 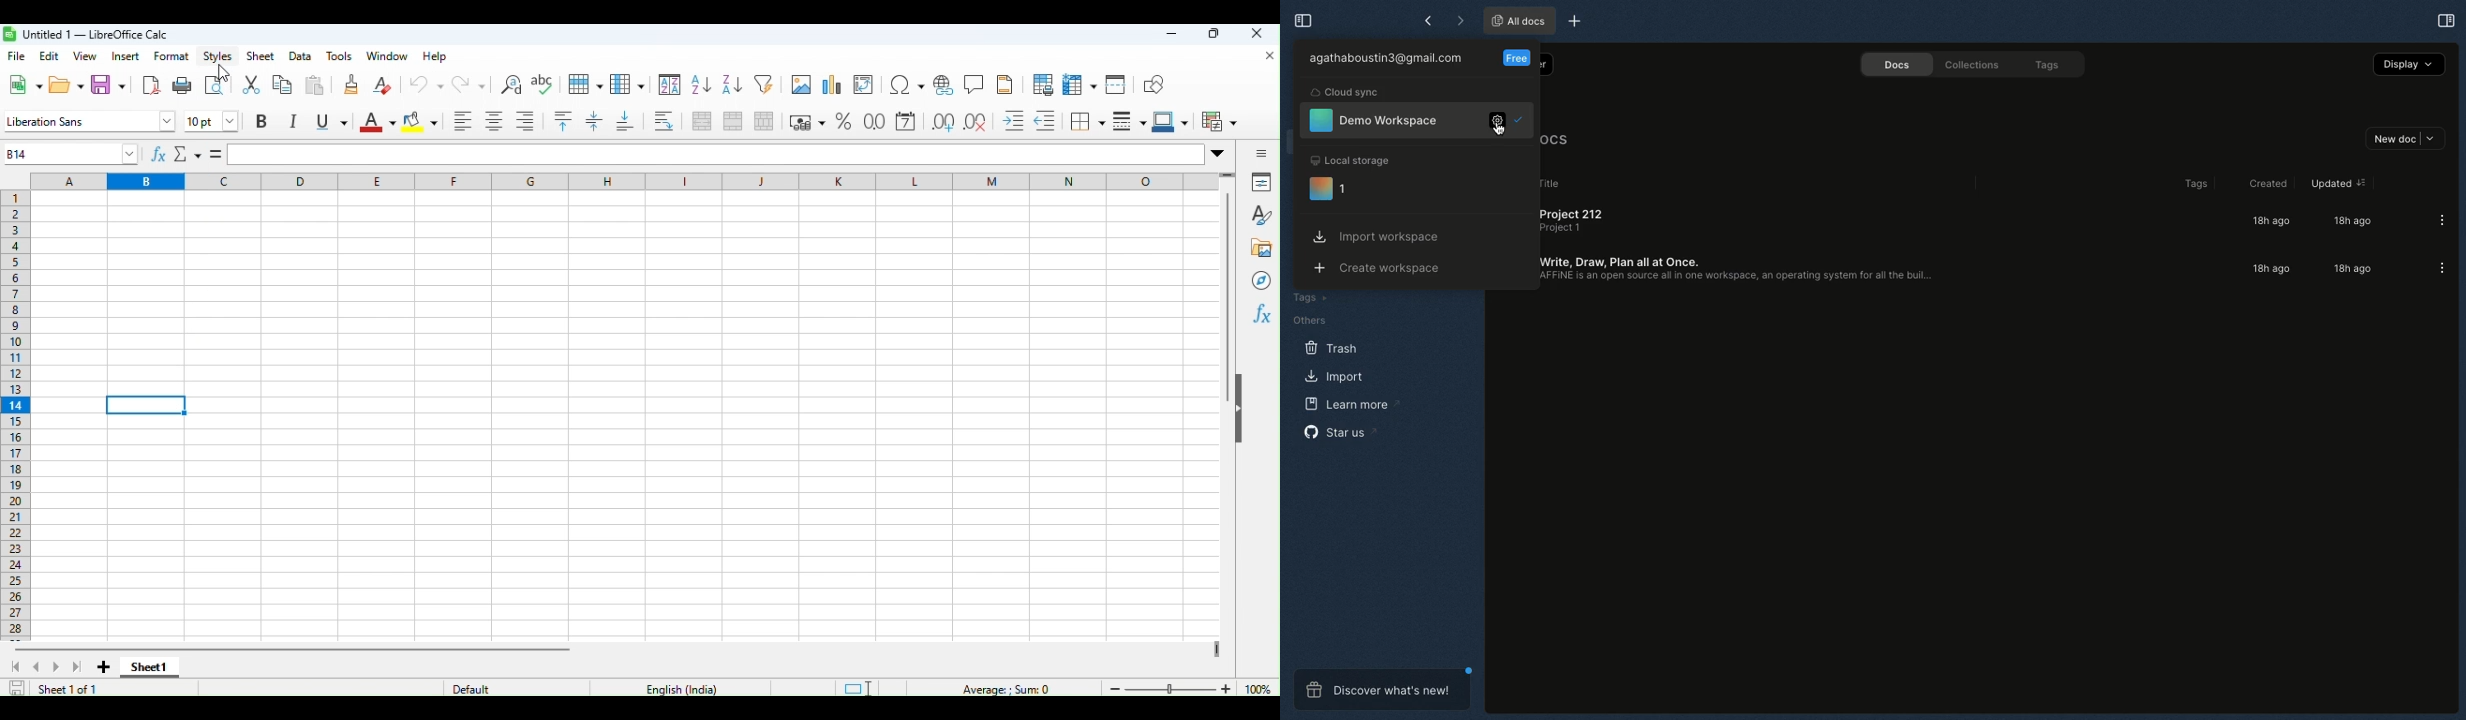 I want to click on copy, so click(x=281, y=85).